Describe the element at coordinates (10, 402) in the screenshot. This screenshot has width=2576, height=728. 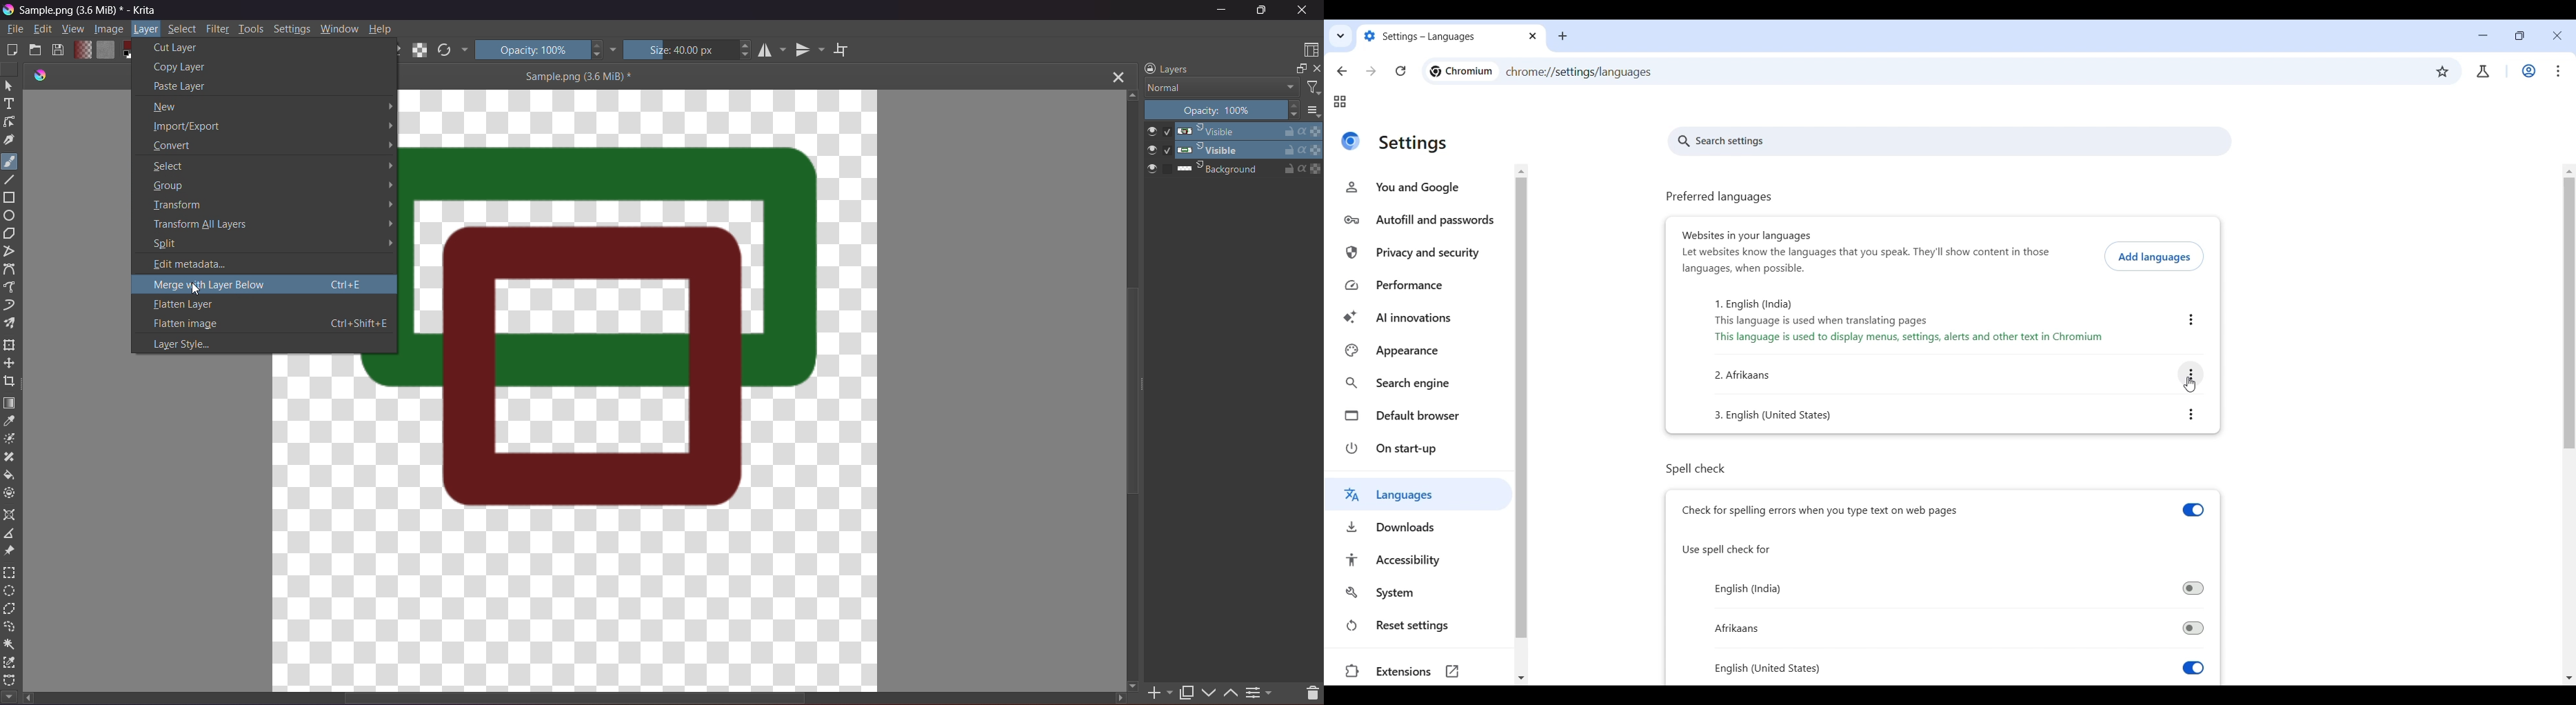
I see `Draw a gradient` at that location.